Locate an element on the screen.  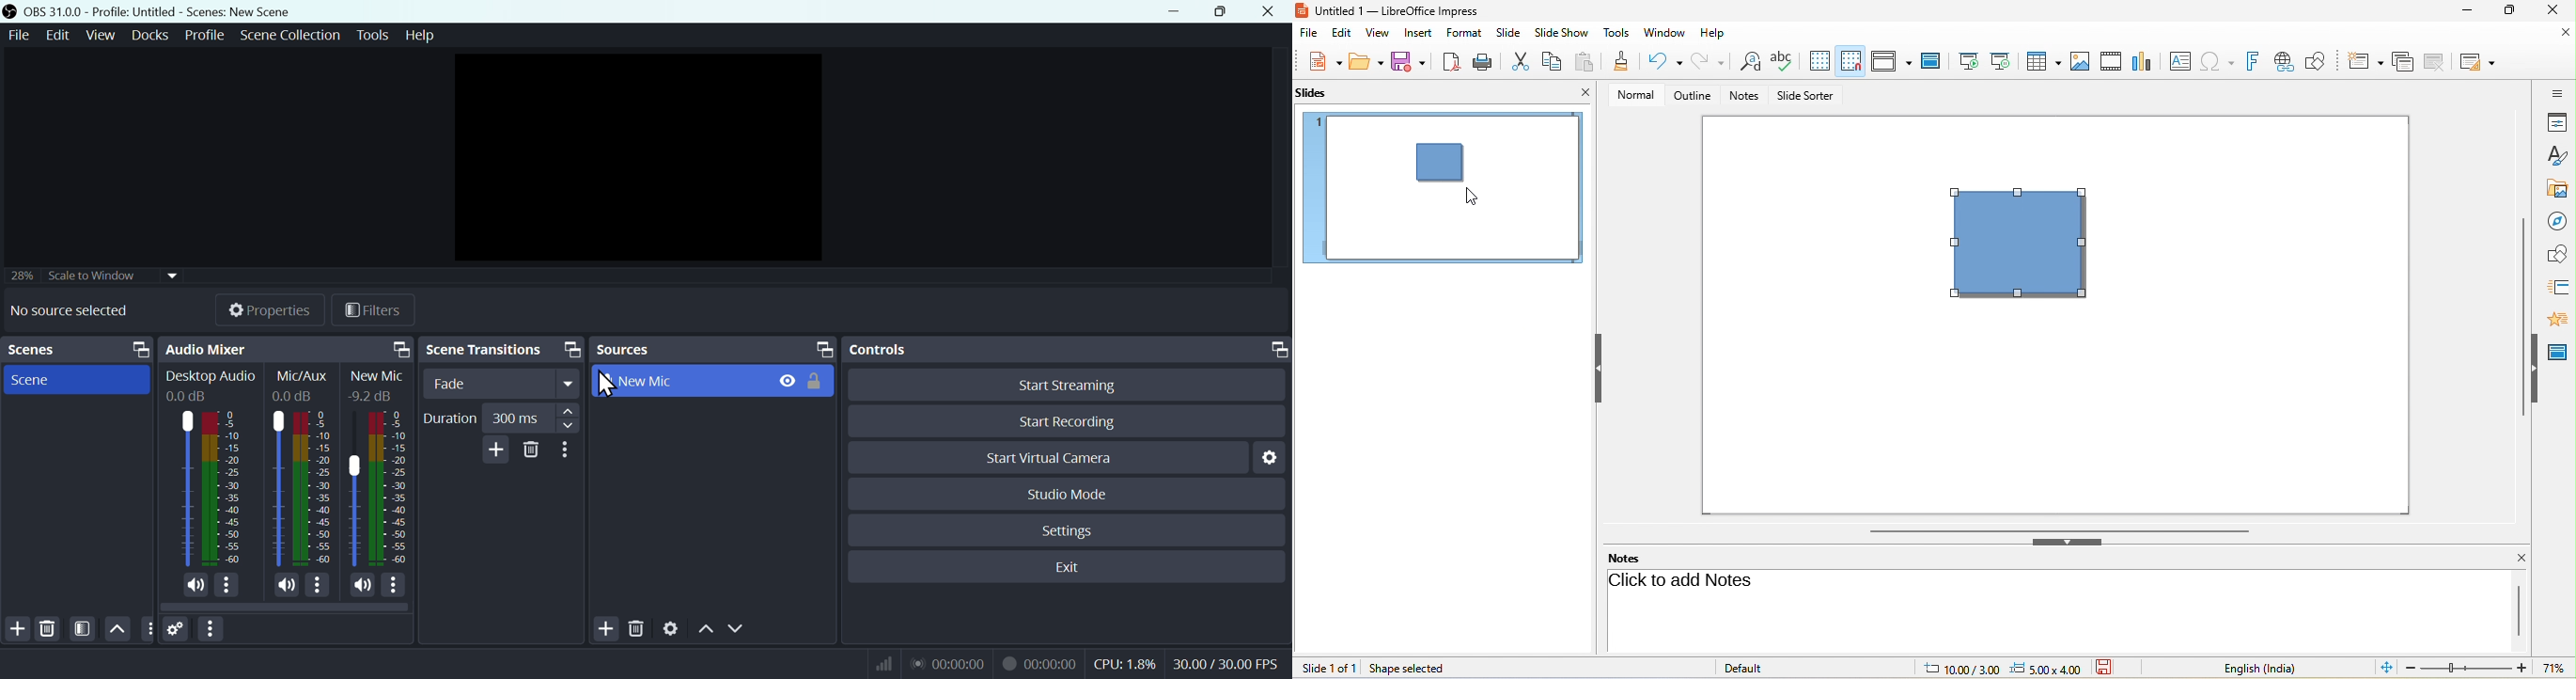
table is located at coordinates (2044, 61).